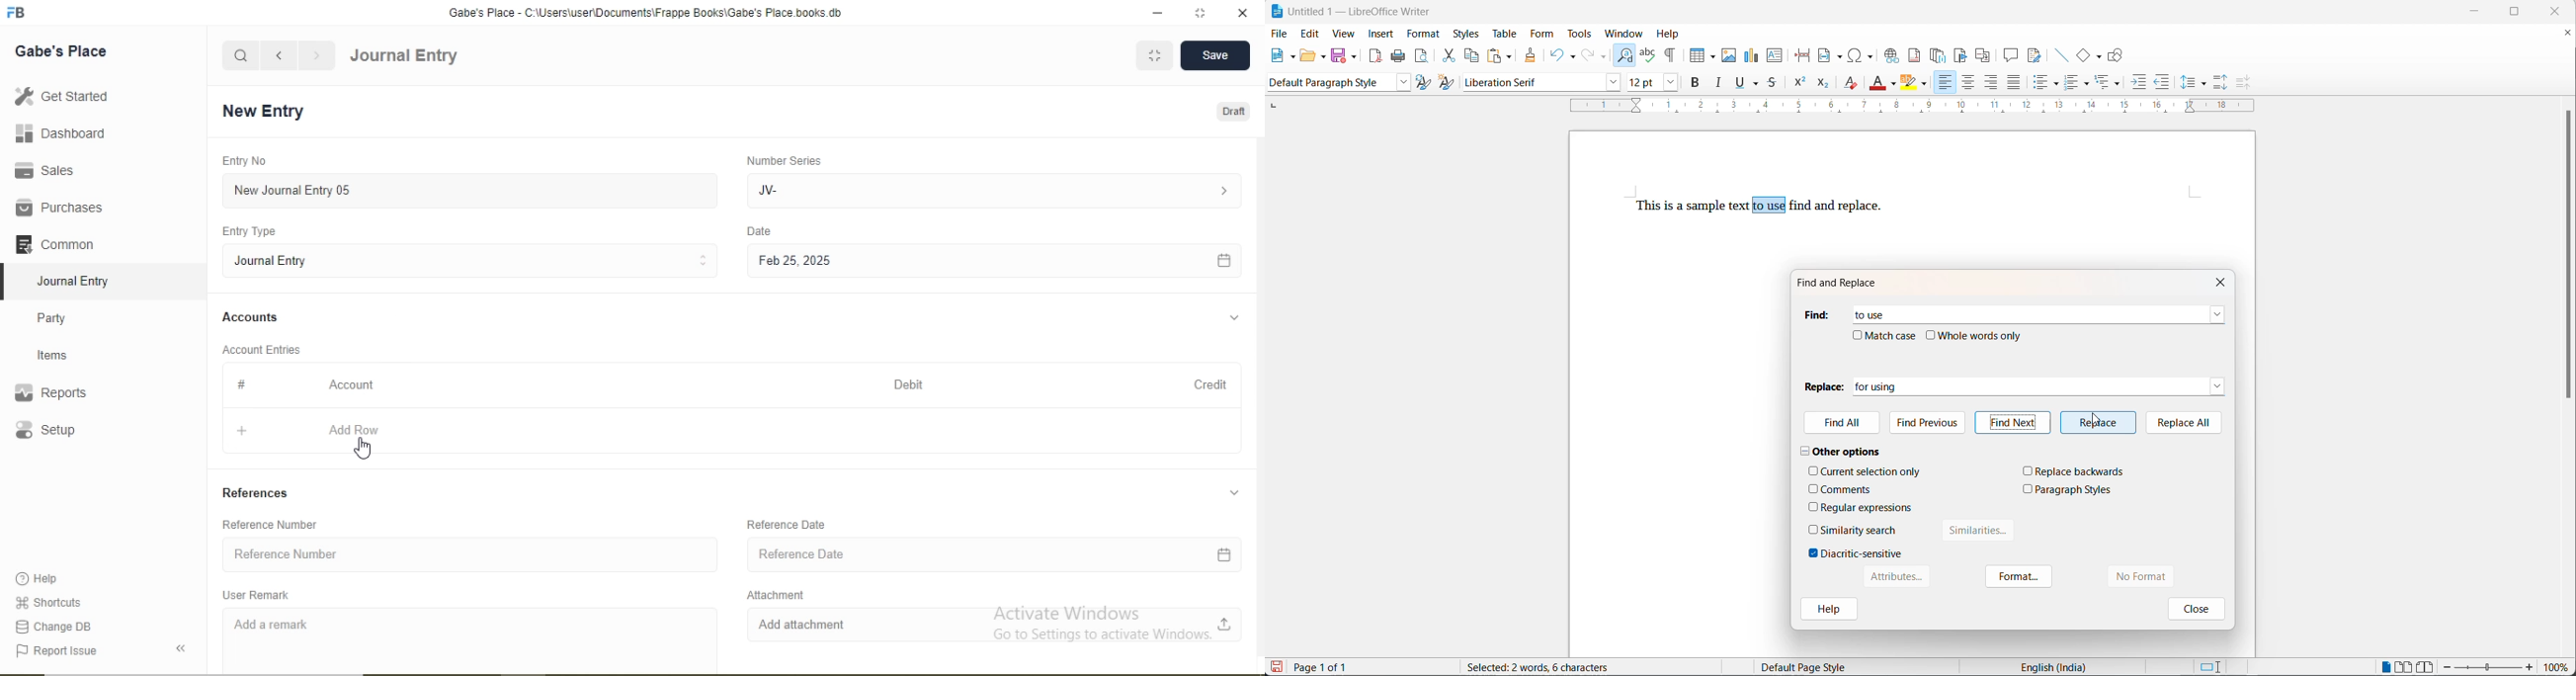 This screenshot has width=2576, height=700. What do you see at coordinates (2014, 83) in the screenshot?
I see `justified` at bounding box center [2014, 83].